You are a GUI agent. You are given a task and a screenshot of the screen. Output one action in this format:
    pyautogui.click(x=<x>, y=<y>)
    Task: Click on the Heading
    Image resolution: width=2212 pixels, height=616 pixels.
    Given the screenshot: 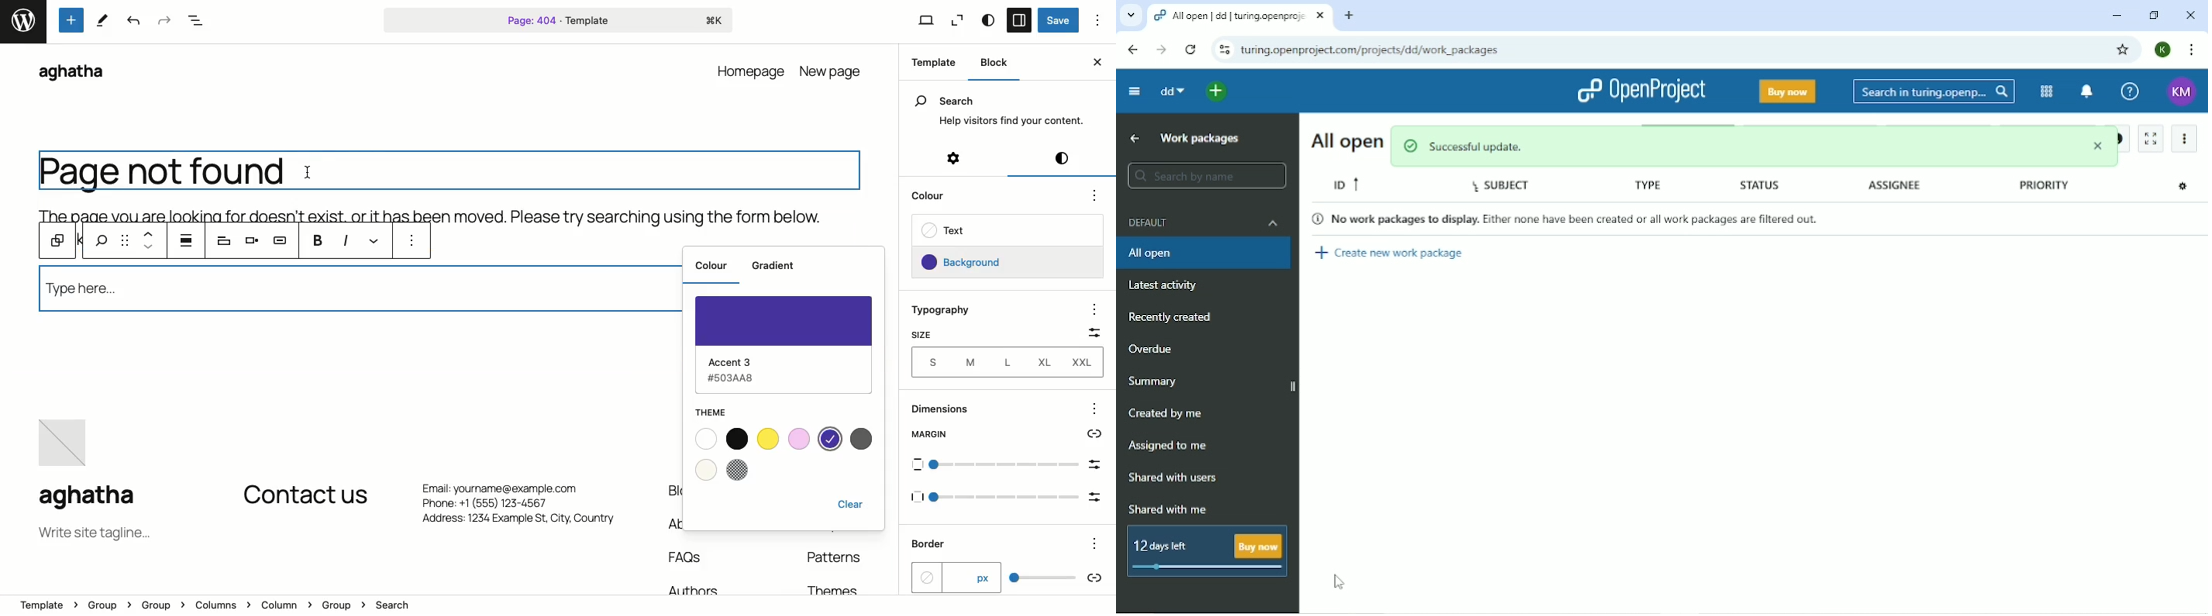 What is the action you would take?
    pyautogui.click(x=224, y=241)
    